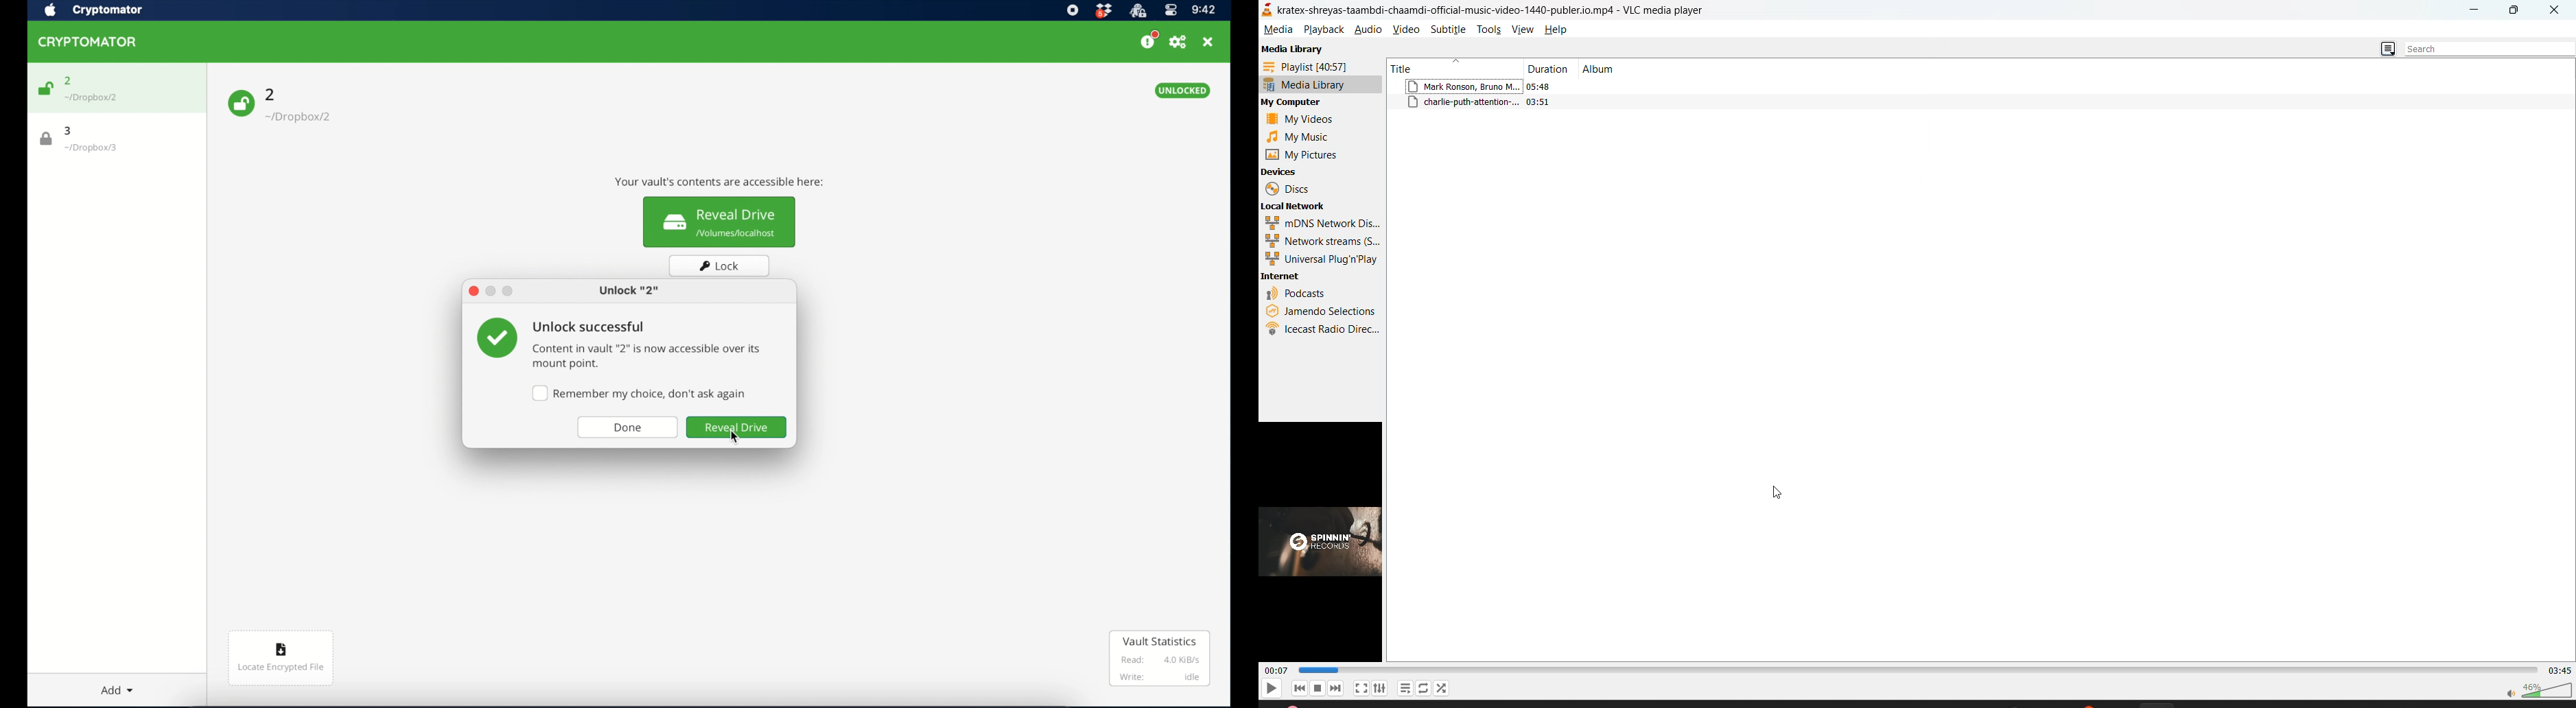  Describe the element at coordinates (1309, 120) in the screenshot. I see `videos` at that location.